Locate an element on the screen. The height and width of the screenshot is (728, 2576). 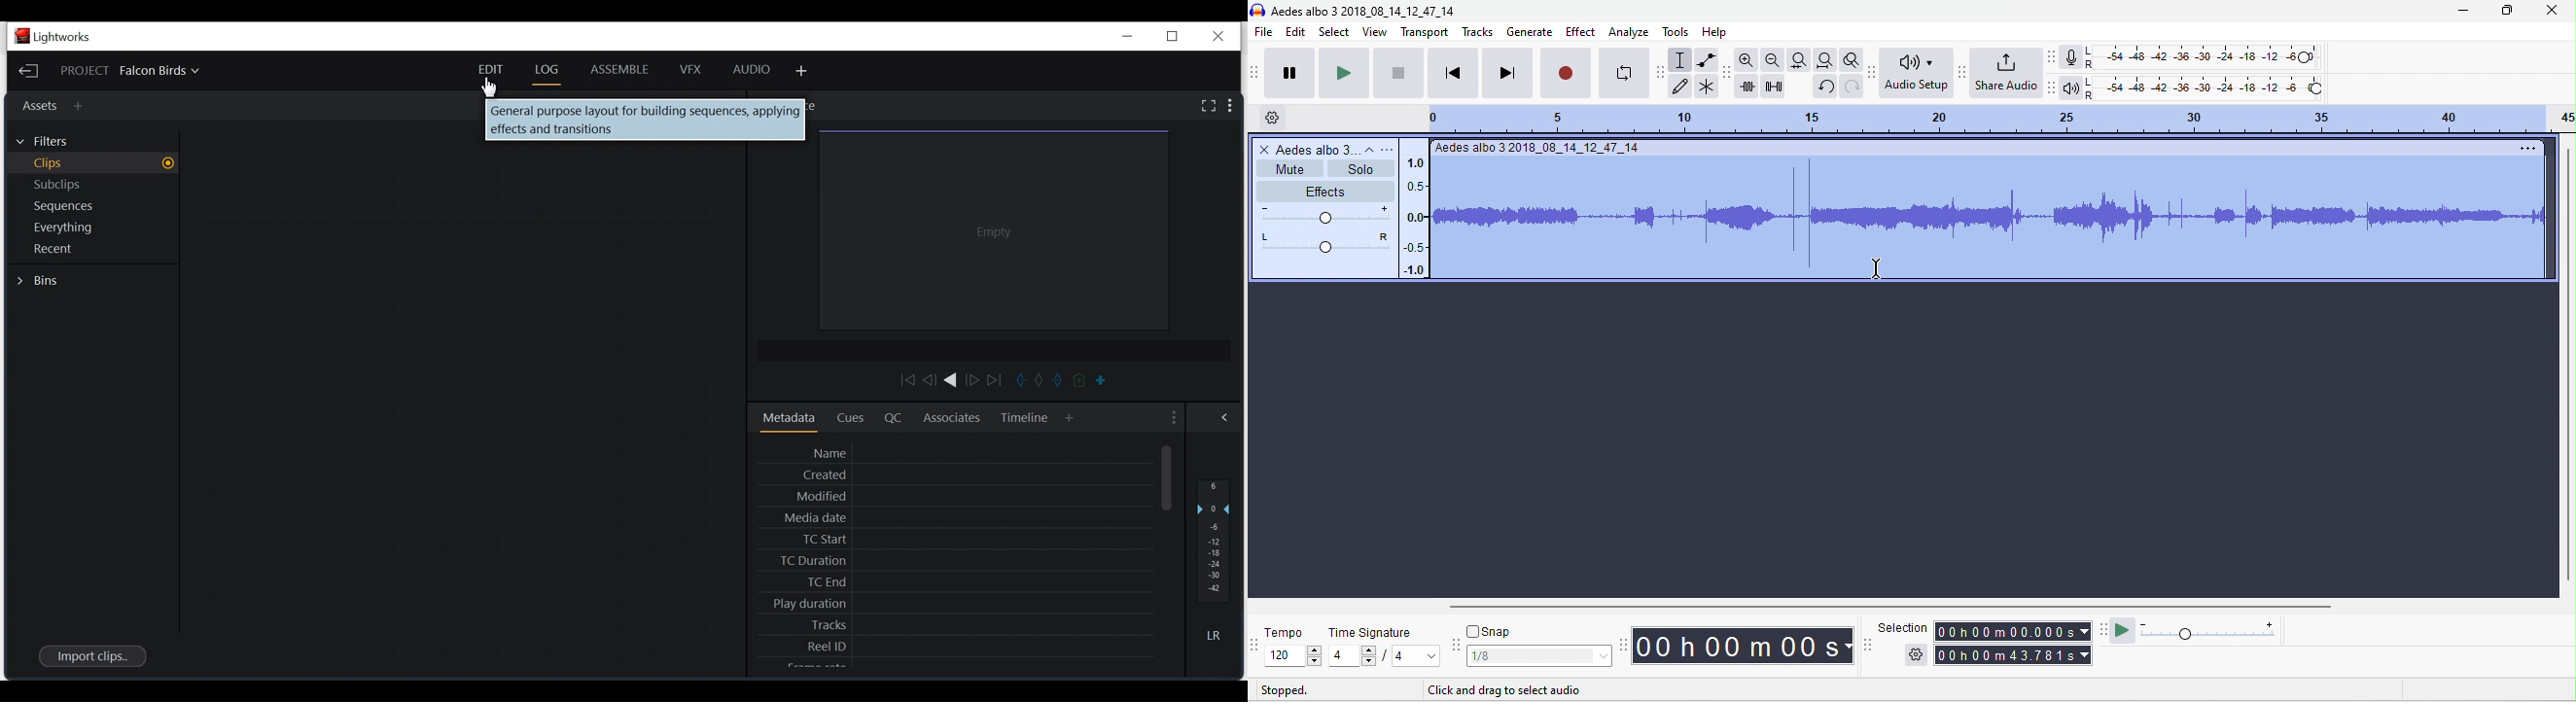
Exit the Current Project is located at coordinates (29, 71).